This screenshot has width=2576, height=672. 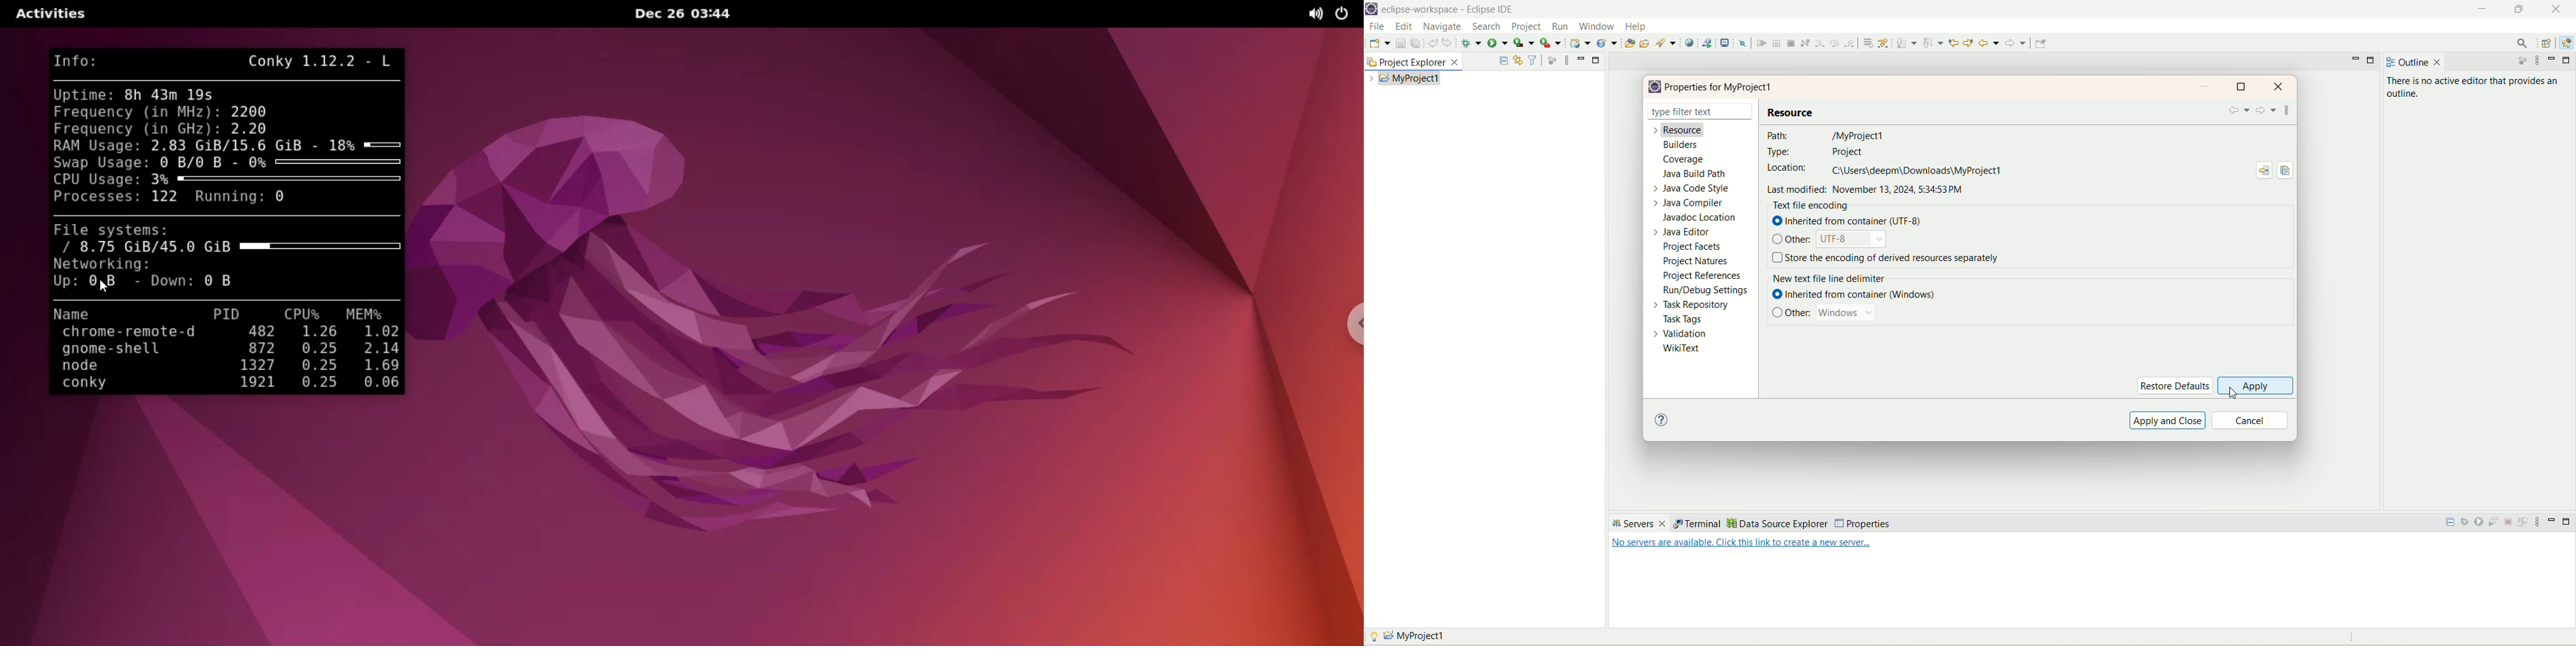 I want to click on publish to the server, so click(x=2525, y=524).